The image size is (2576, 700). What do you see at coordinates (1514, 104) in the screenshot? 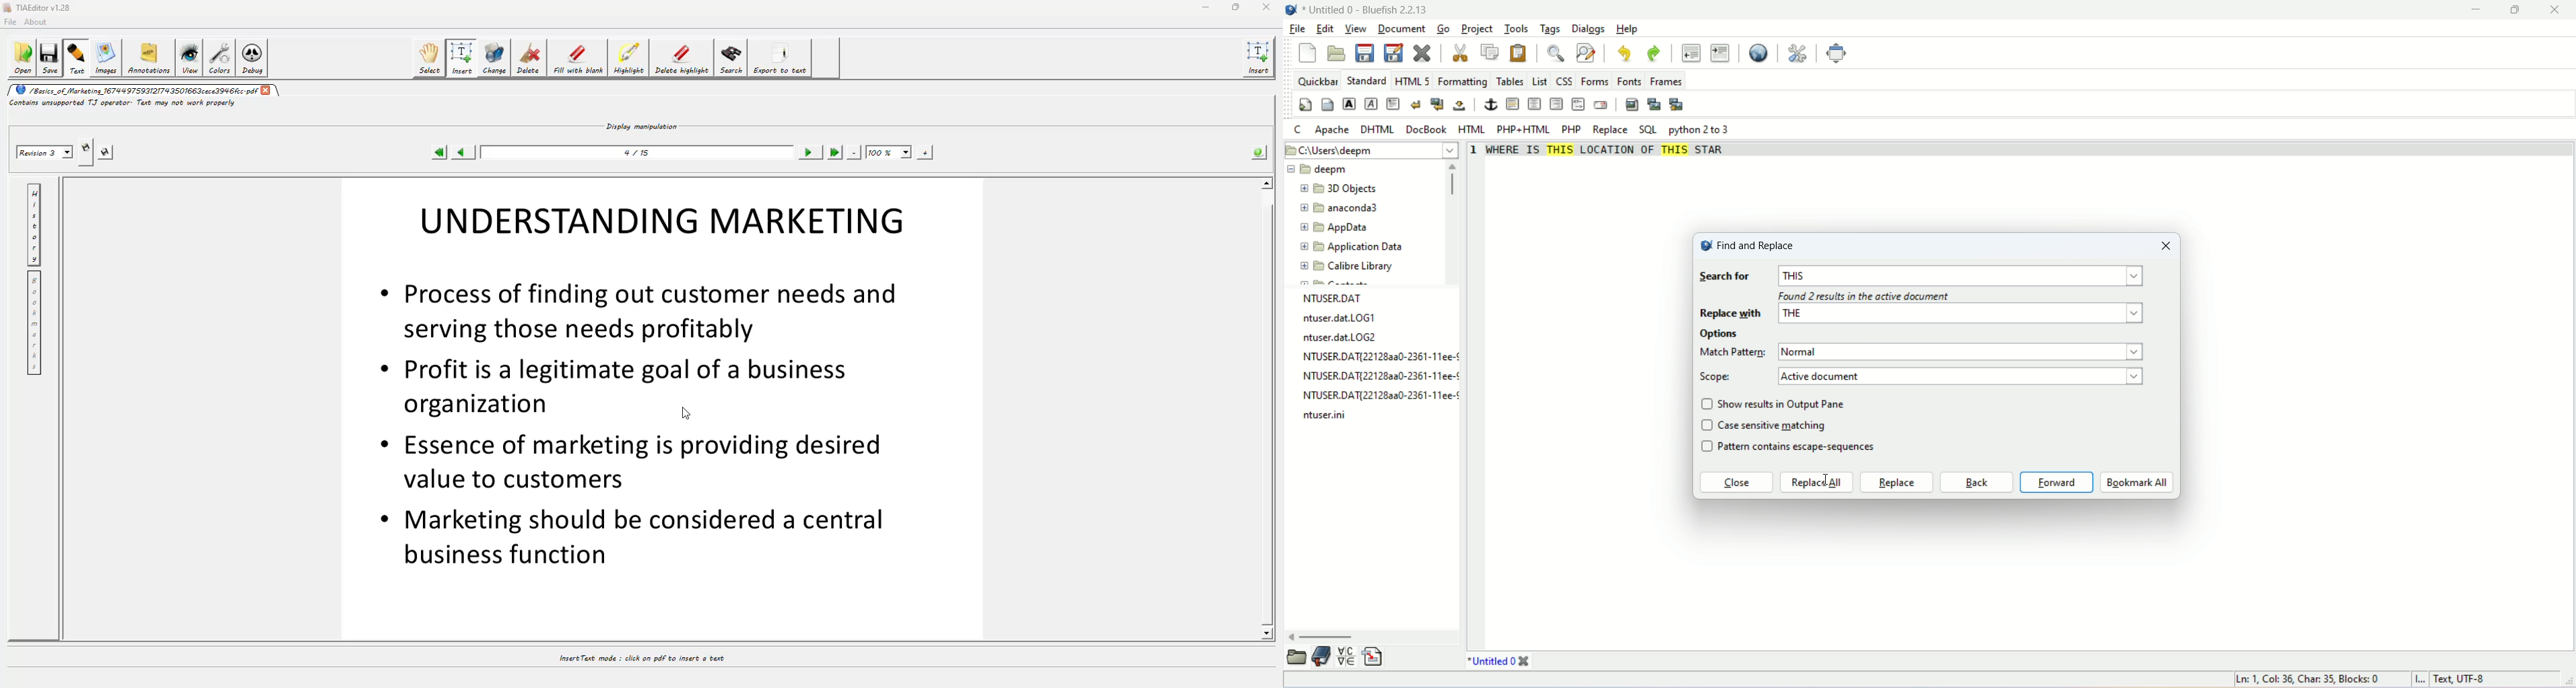
I see `horizontal rule` at bounding box center [1514, 104].